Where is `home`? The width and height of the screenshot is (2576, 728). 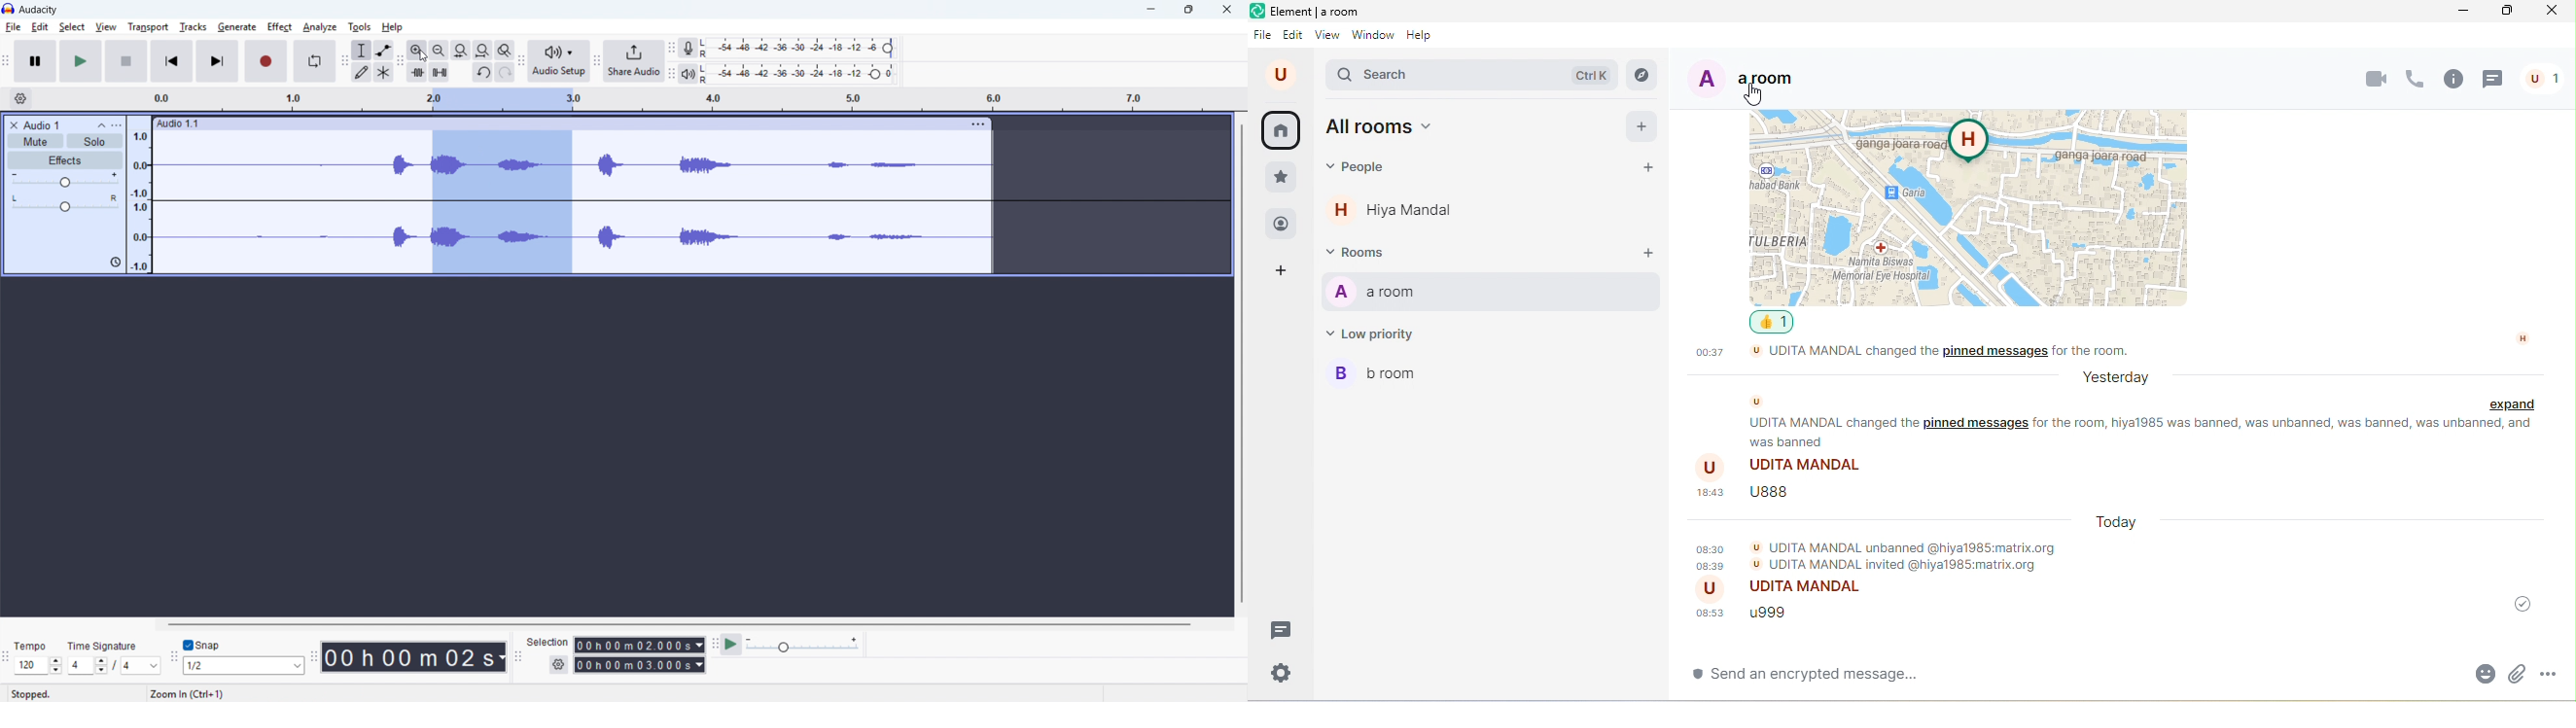
home is located at coordinates (1285, 130).